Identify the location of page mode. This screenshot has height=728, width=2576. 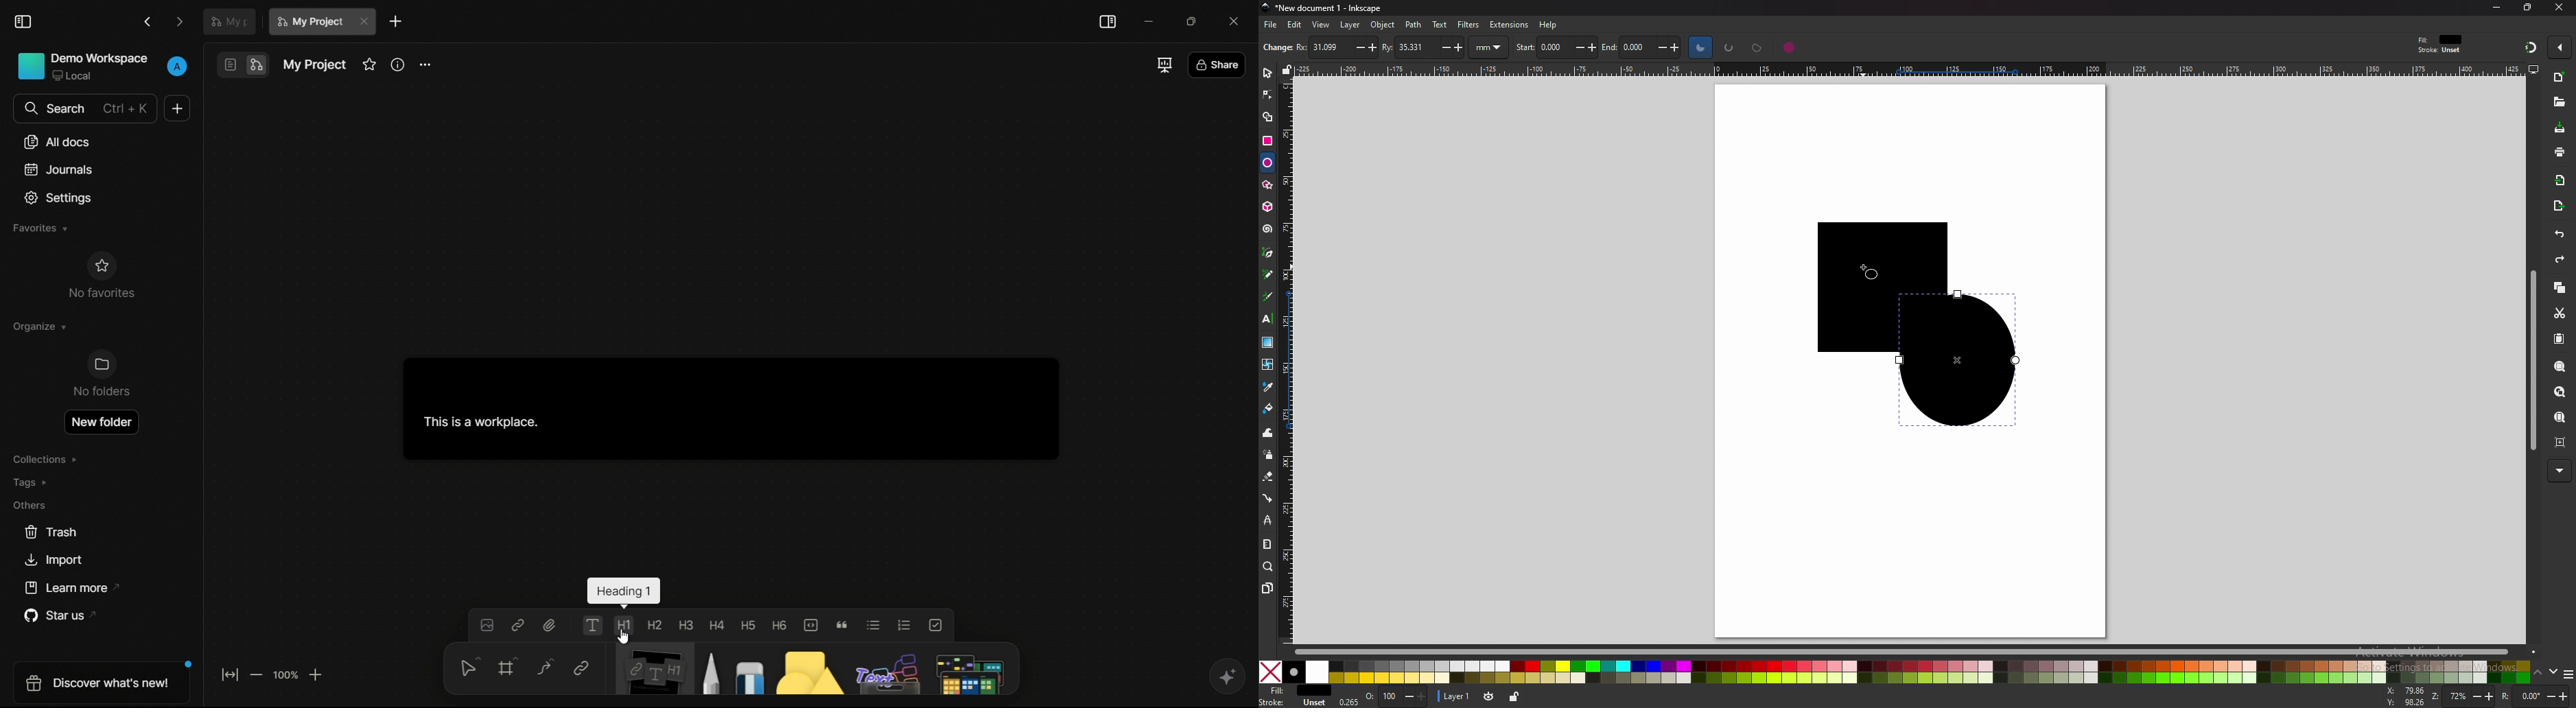
(230, 64).